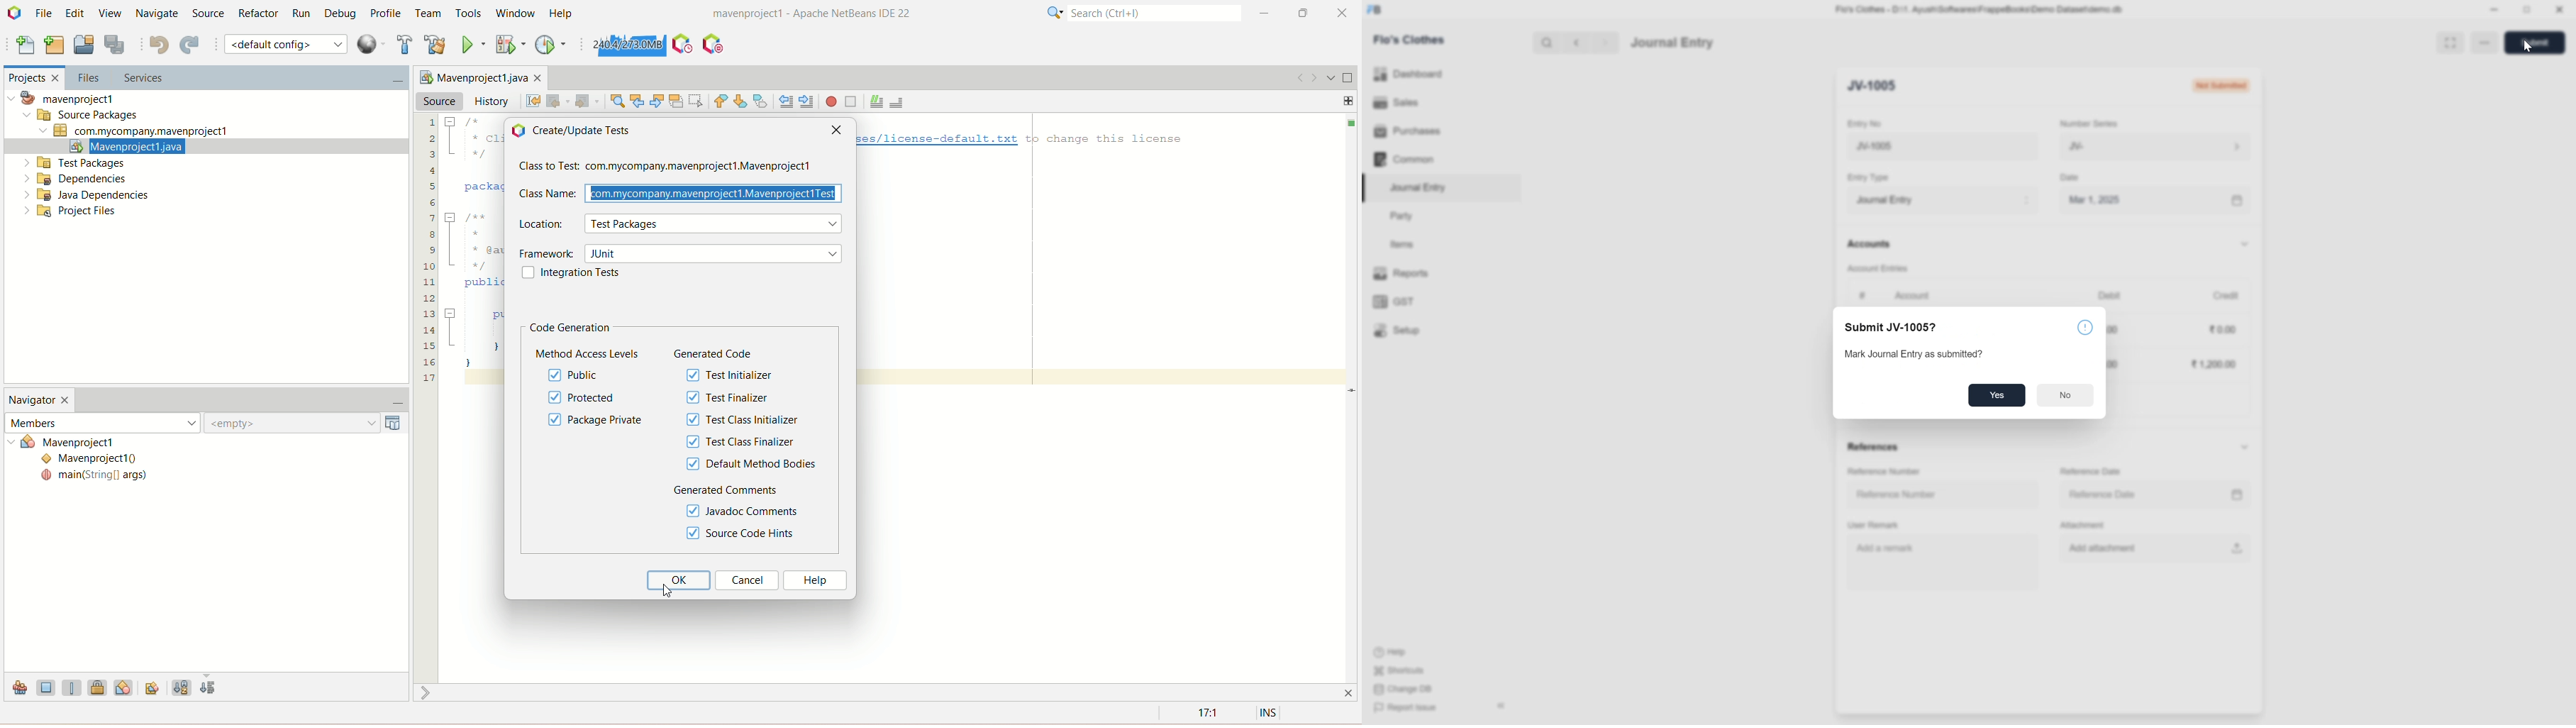  Describe the element at coordinates (2525, 10) in the screenshot. I see `resize` at that location.